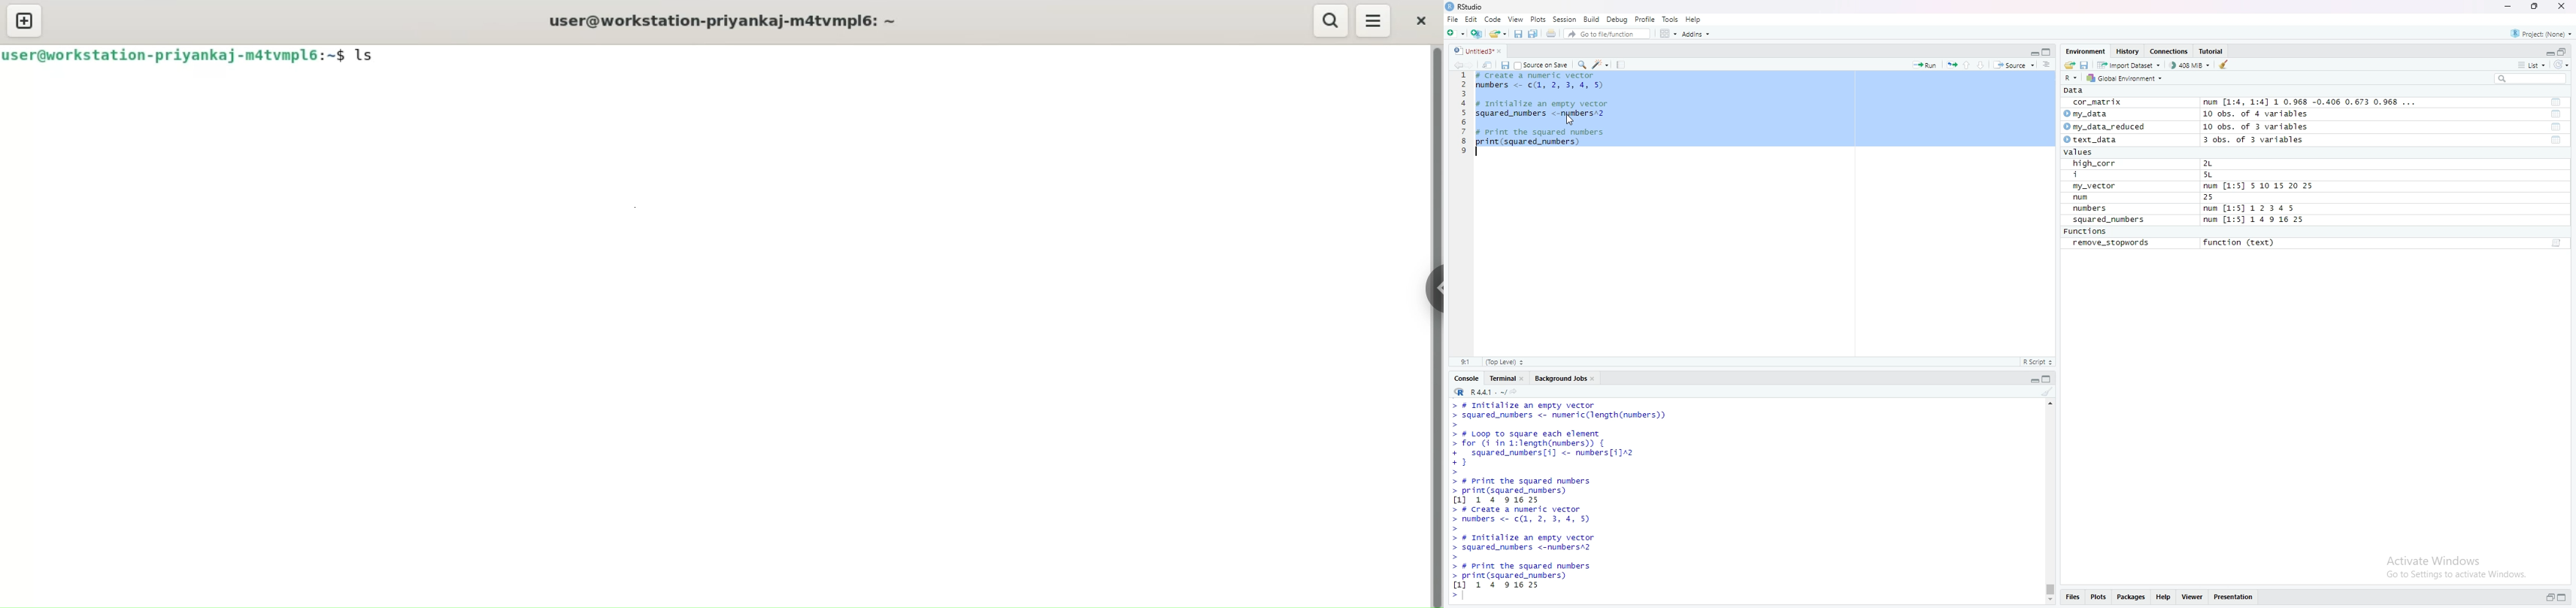 This screenshot has height=616, width=2576. Describe the element at coordinates (2097, 175) in the screenshot. I see `i` at that location.